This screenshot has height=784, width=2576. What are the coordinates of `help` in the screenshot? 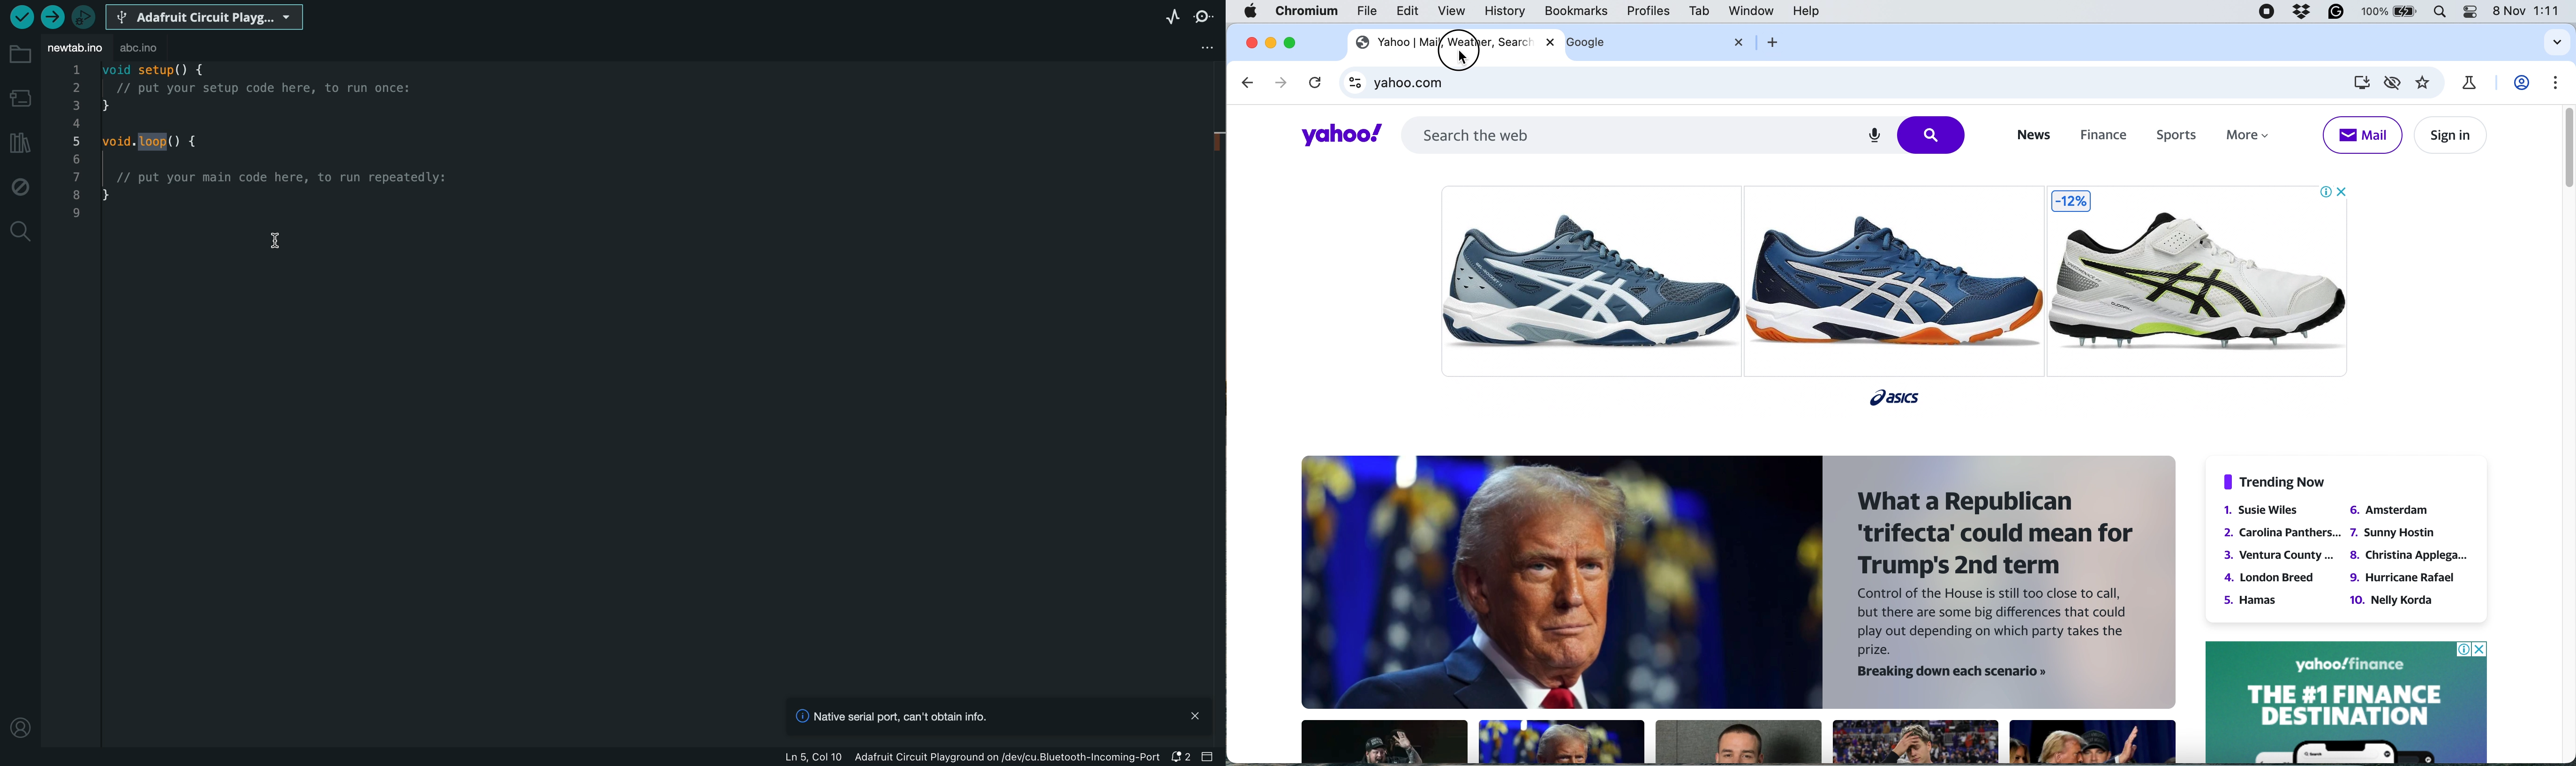 It's located at (1805, 12).